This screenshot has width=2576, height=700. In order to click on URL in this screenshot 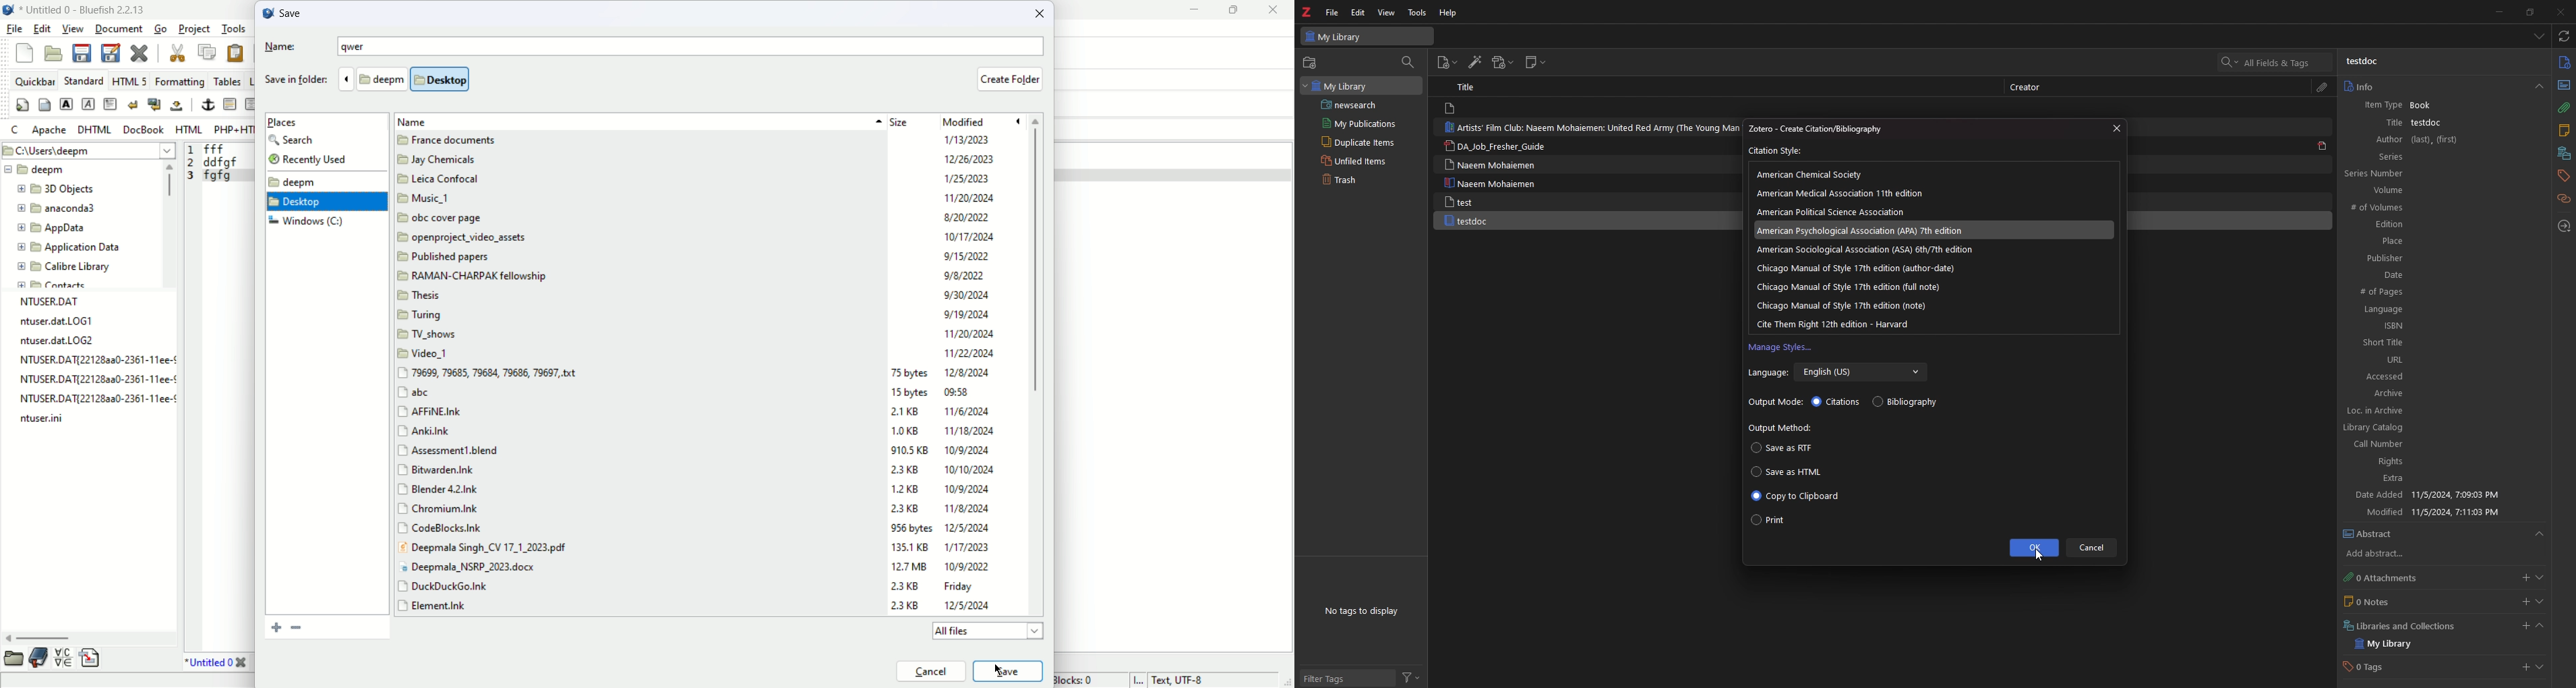, I will do `click(2441, 359)`.